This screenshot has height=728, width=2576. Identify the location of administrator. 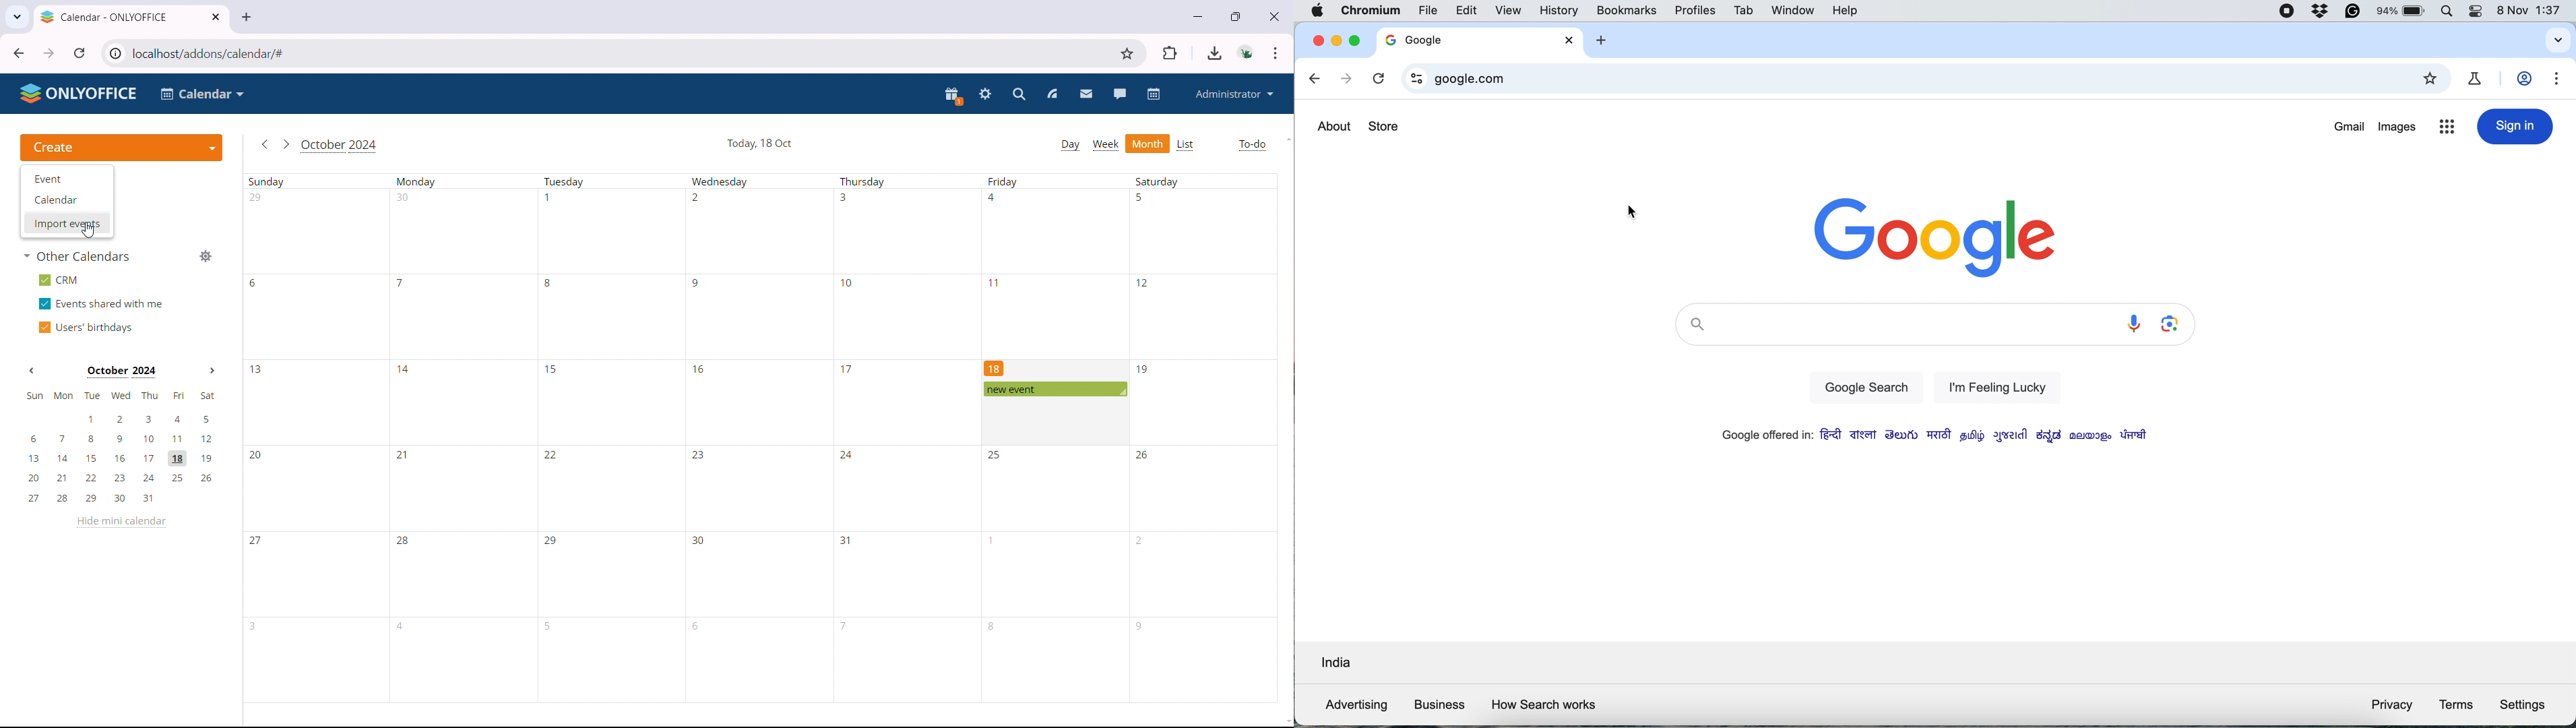
(1233, 94).